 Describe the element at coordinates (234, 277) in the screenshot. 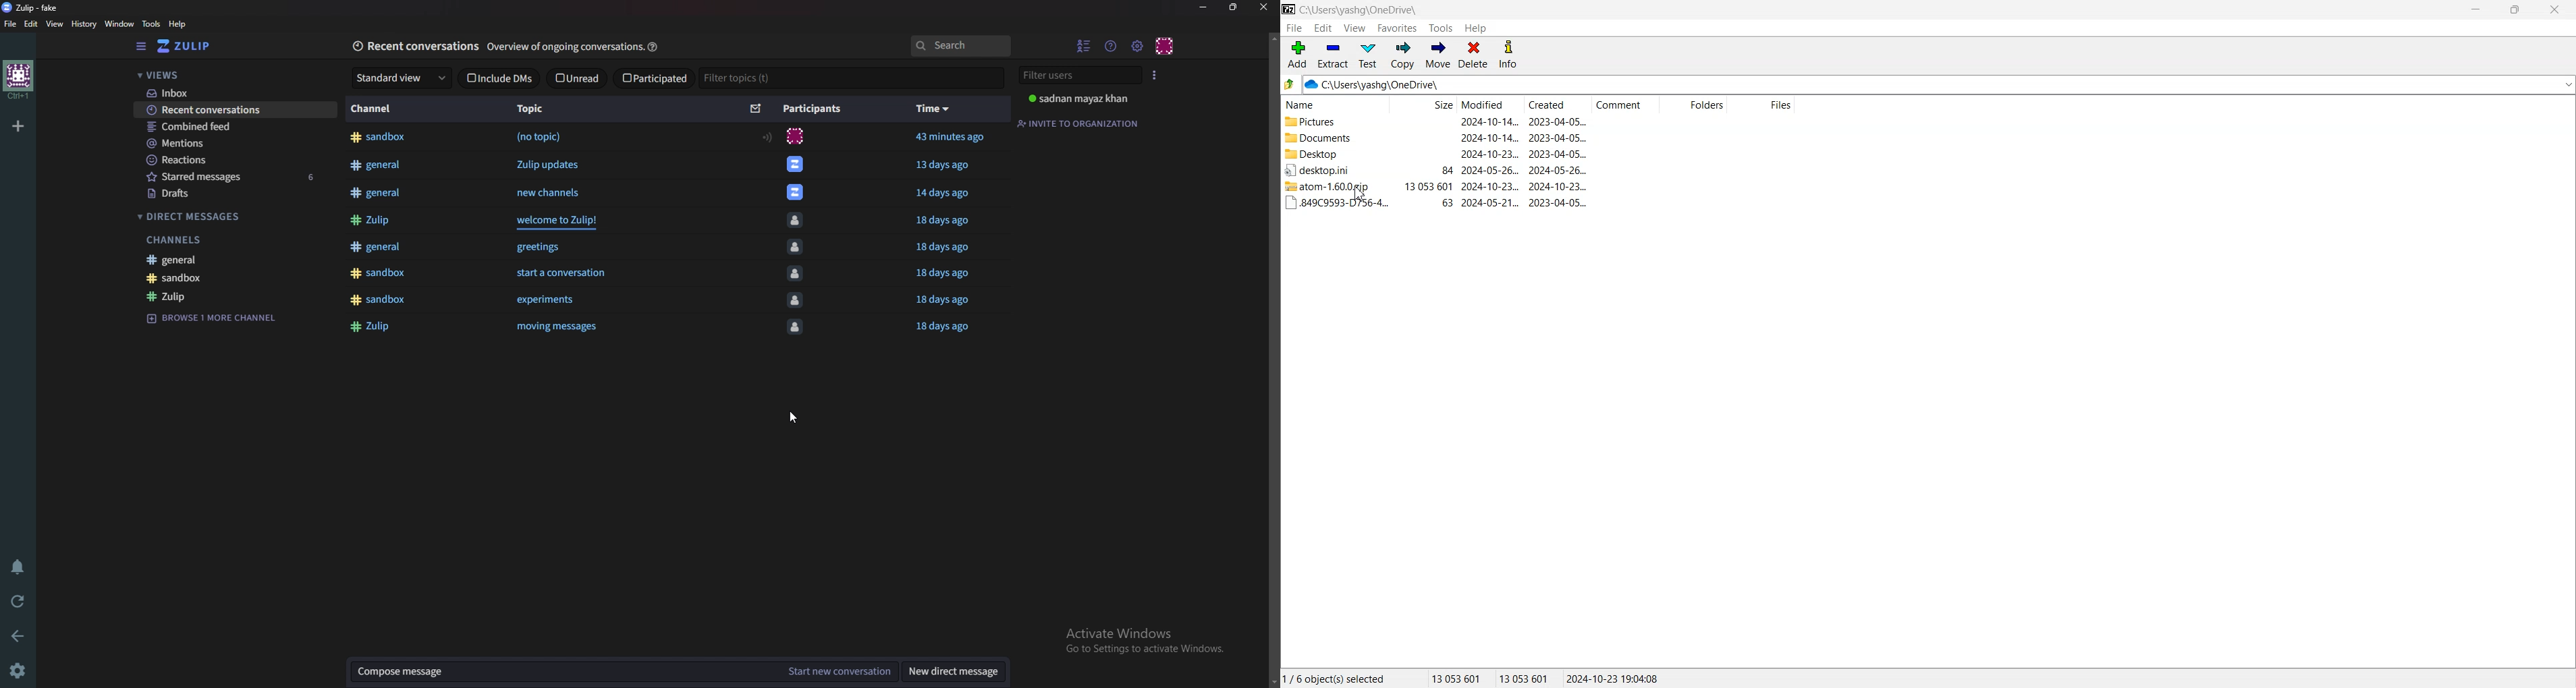

I see `General` at that location.